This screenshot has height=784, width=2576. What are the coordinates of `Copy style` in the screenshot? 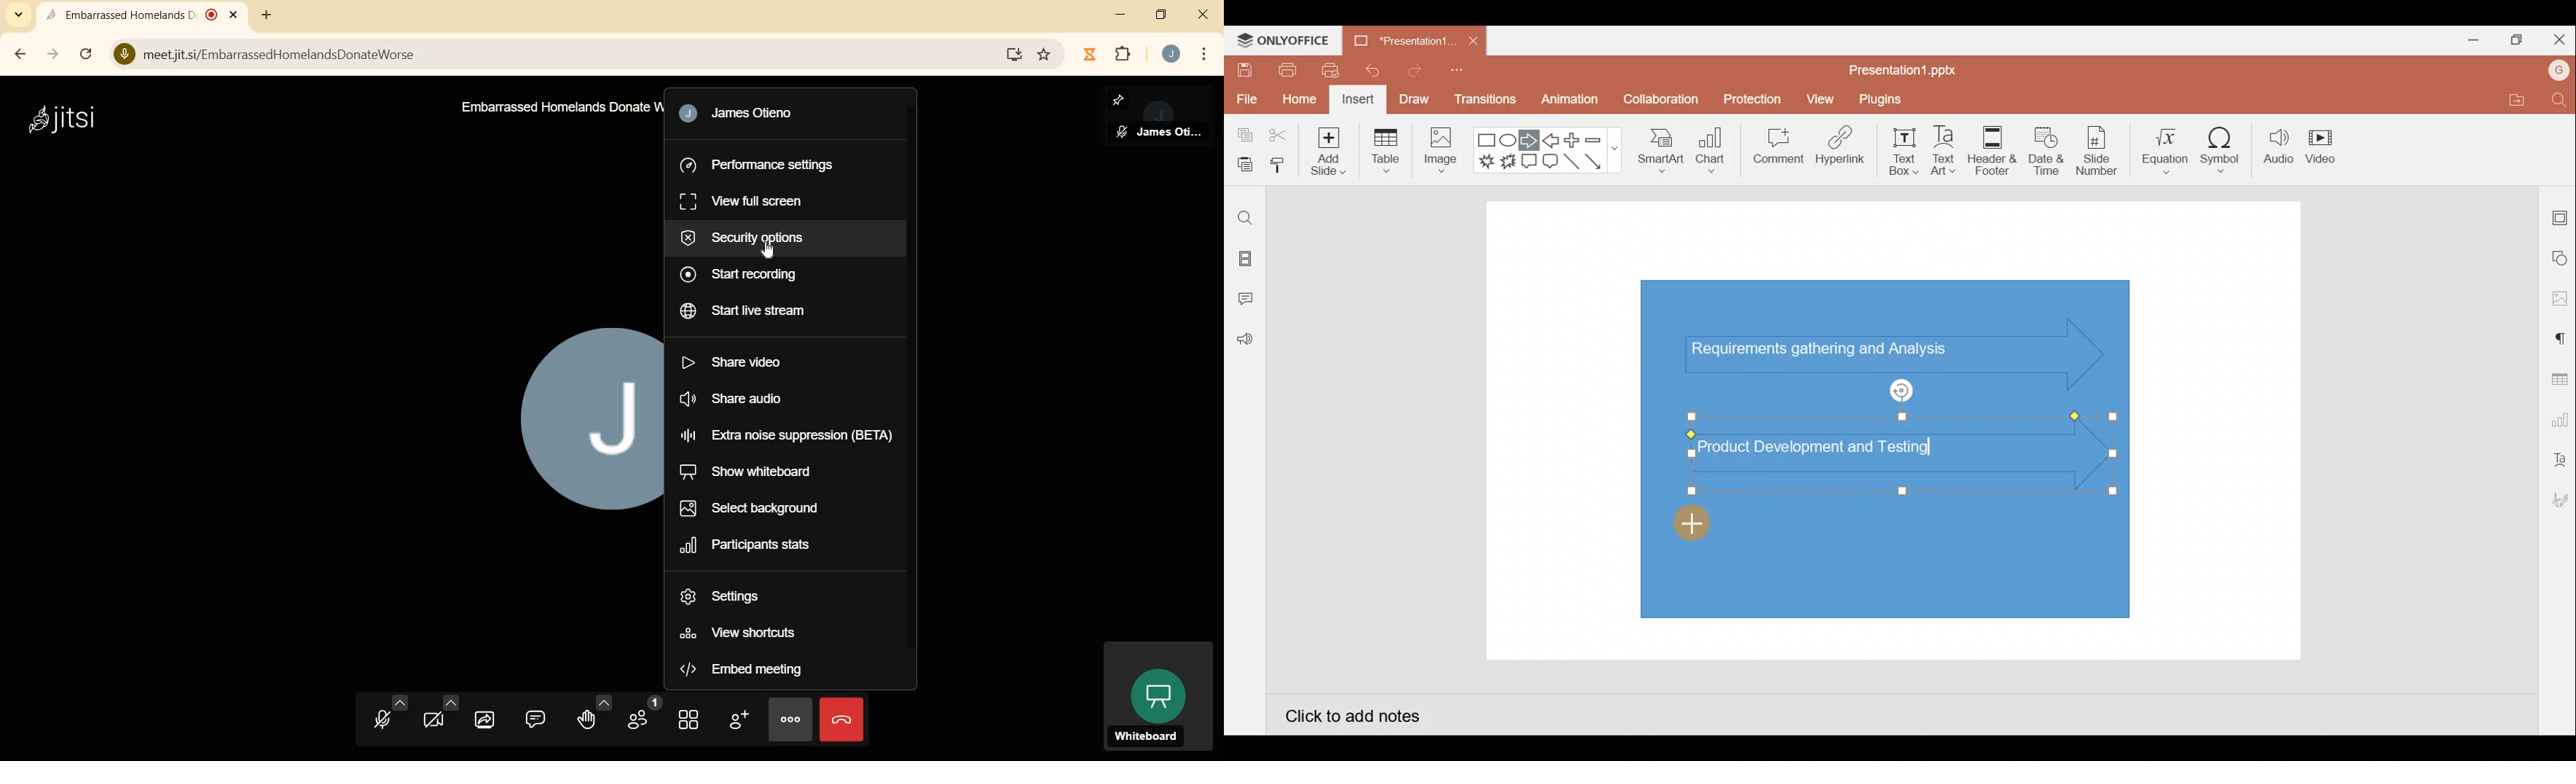 It's located at (1279, 167).